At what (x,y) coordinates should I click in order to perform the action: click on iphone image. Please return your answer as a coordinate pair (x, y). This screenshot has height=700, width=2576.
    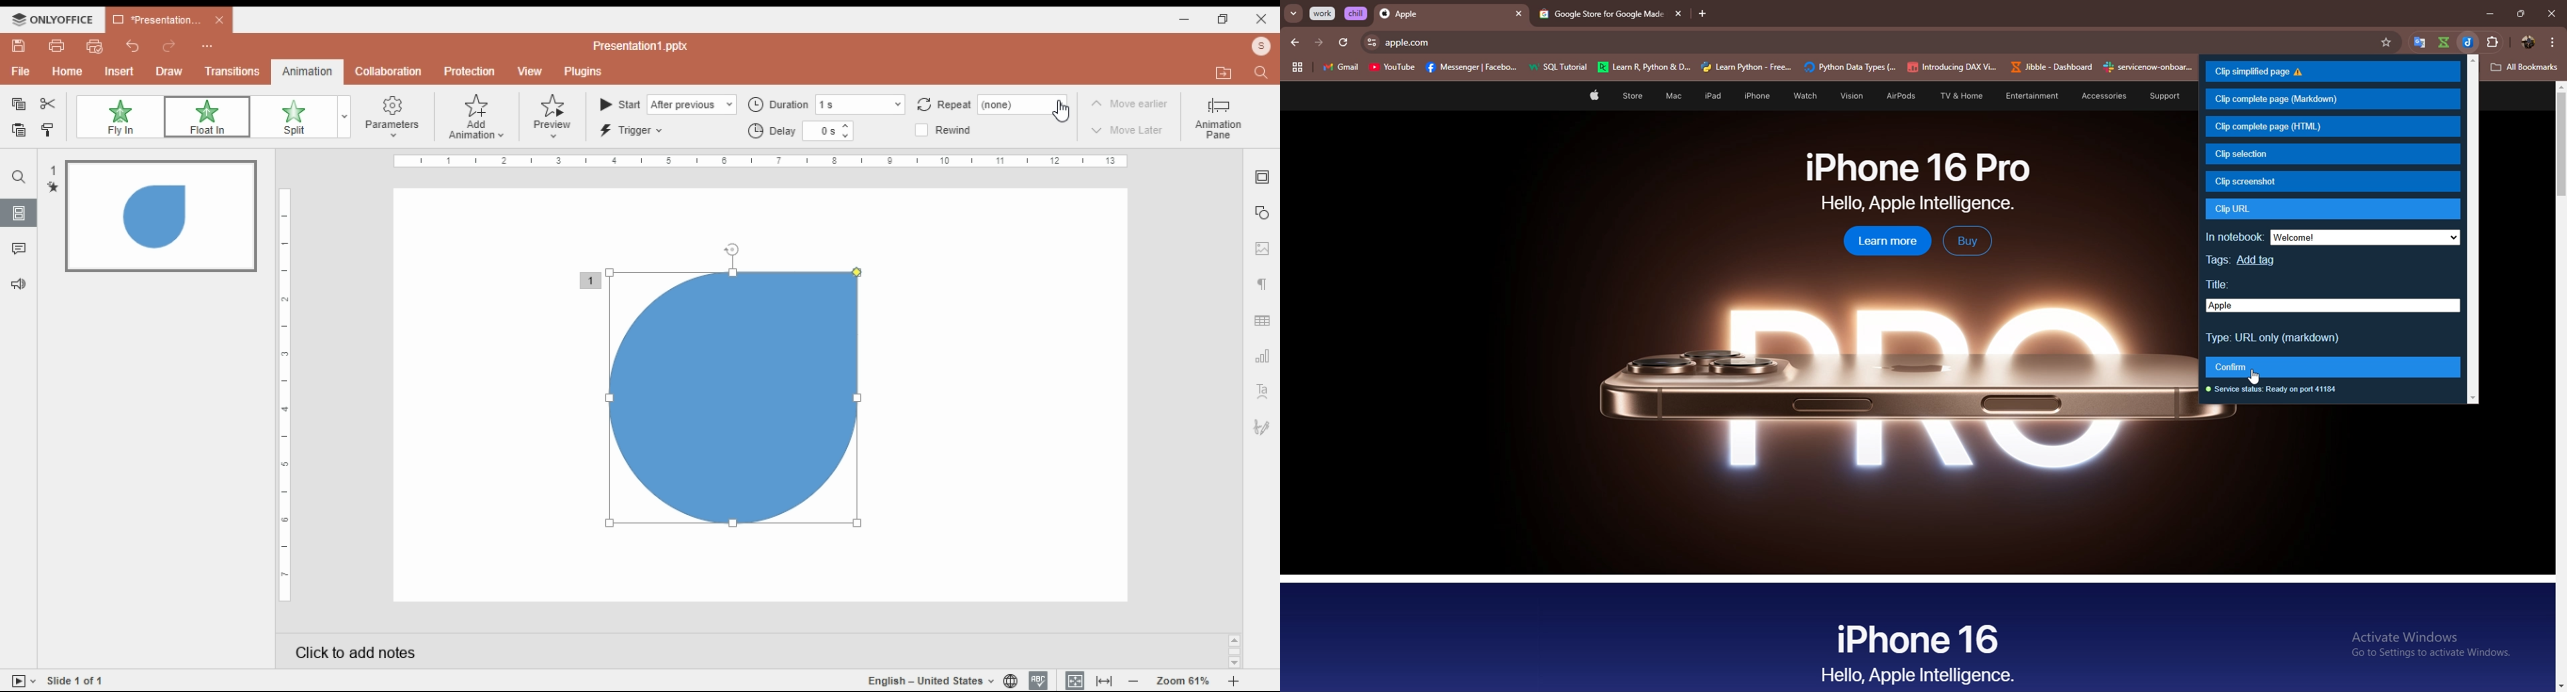
    Looking at the image, I should click on (1871, 386).